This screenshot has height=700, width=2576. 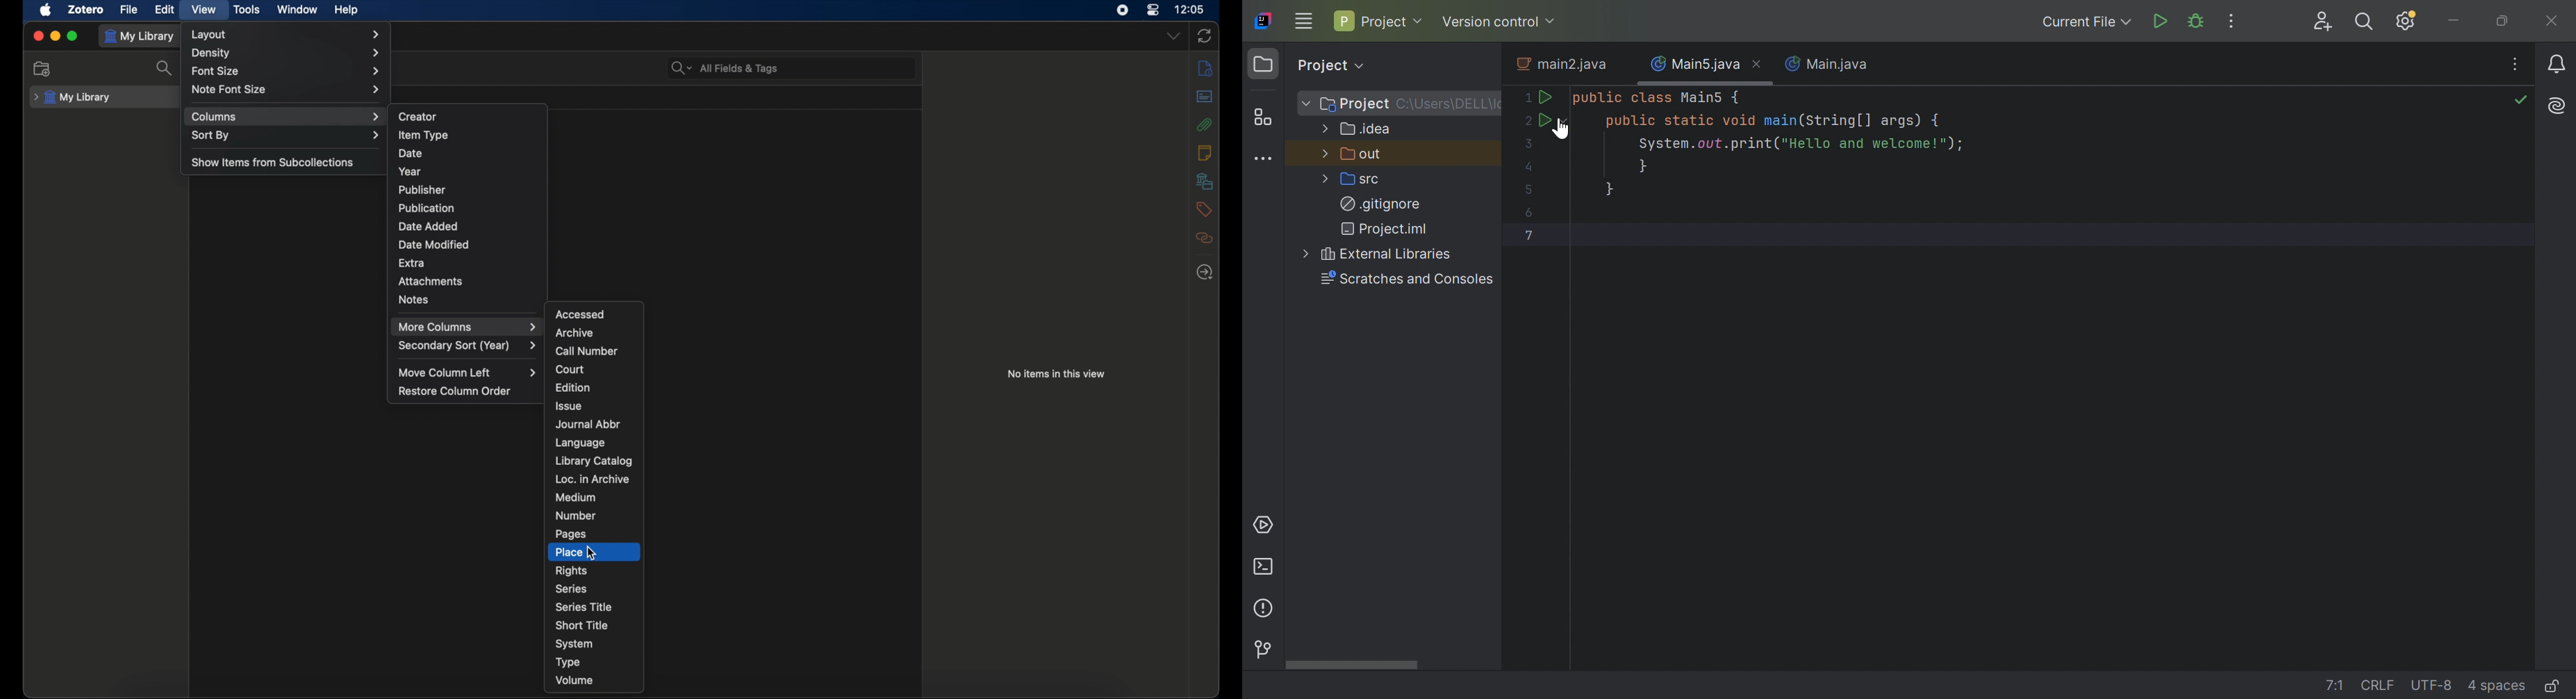 I want to click on show items from subcollections, so click(x=274, y=162).